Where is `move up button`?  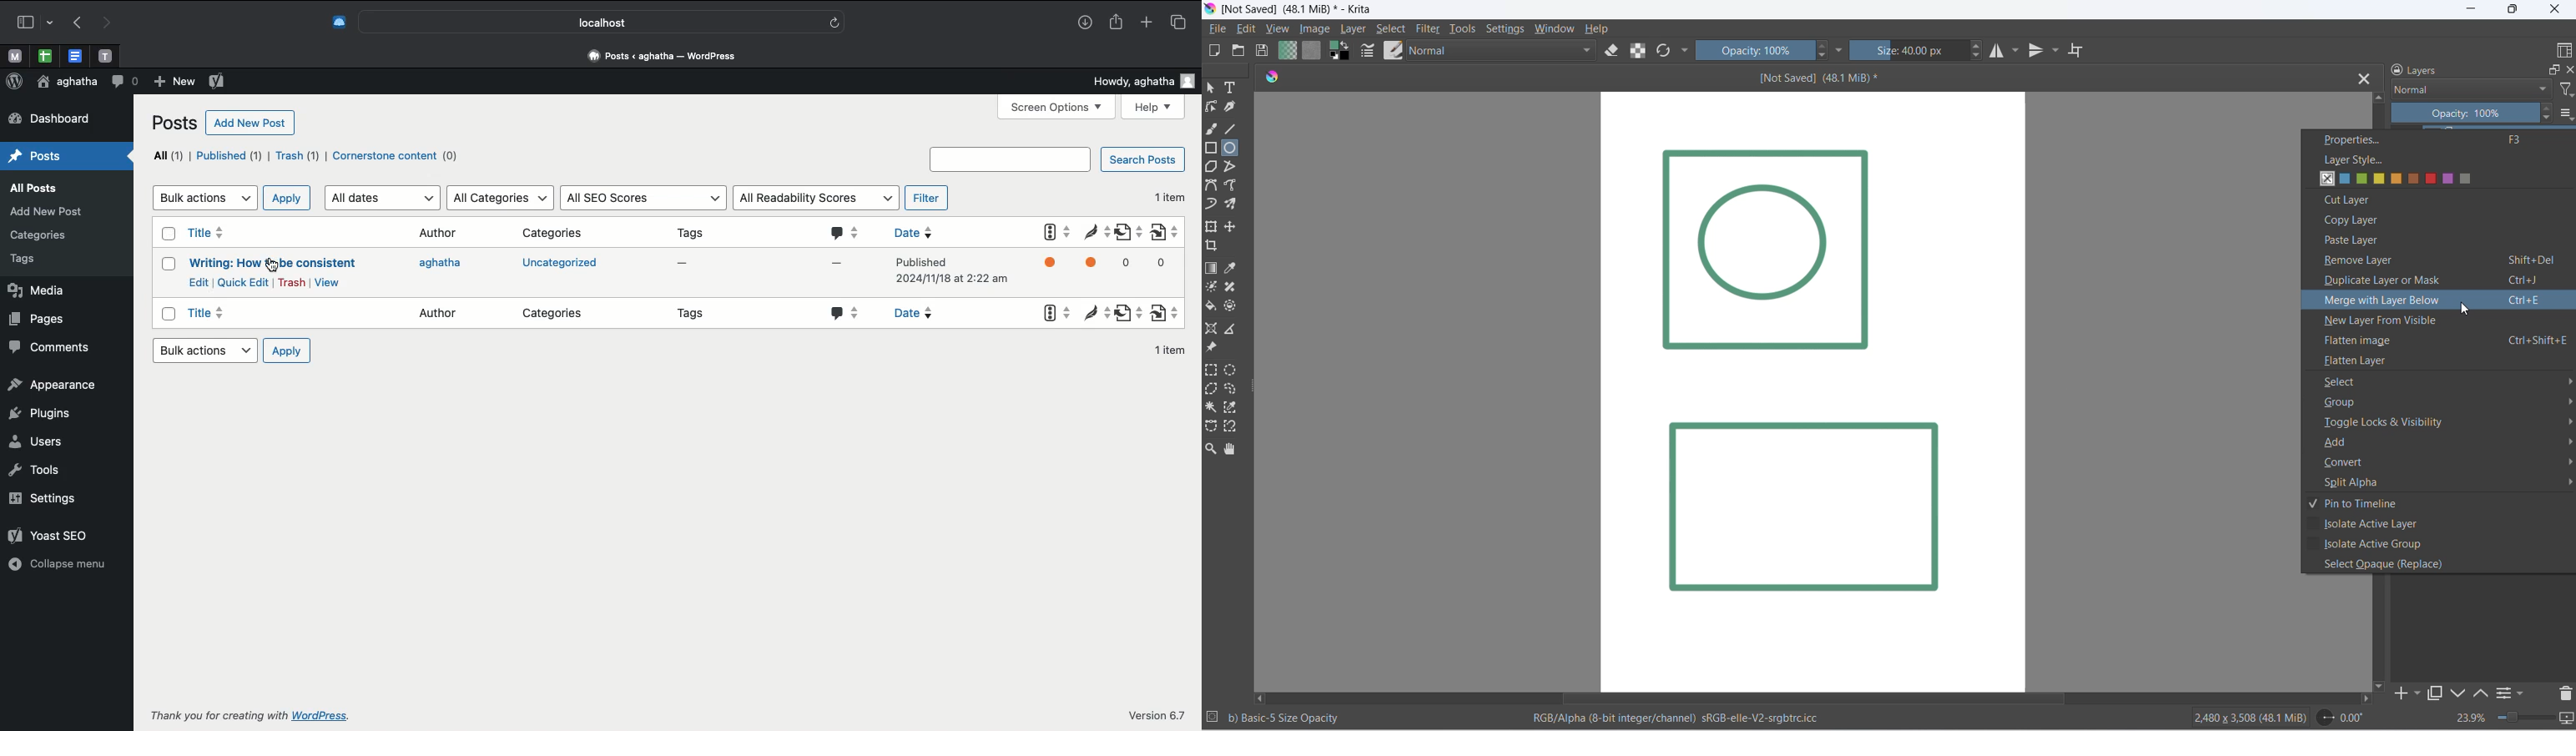
move up button is located at coordinates (2378, 98).